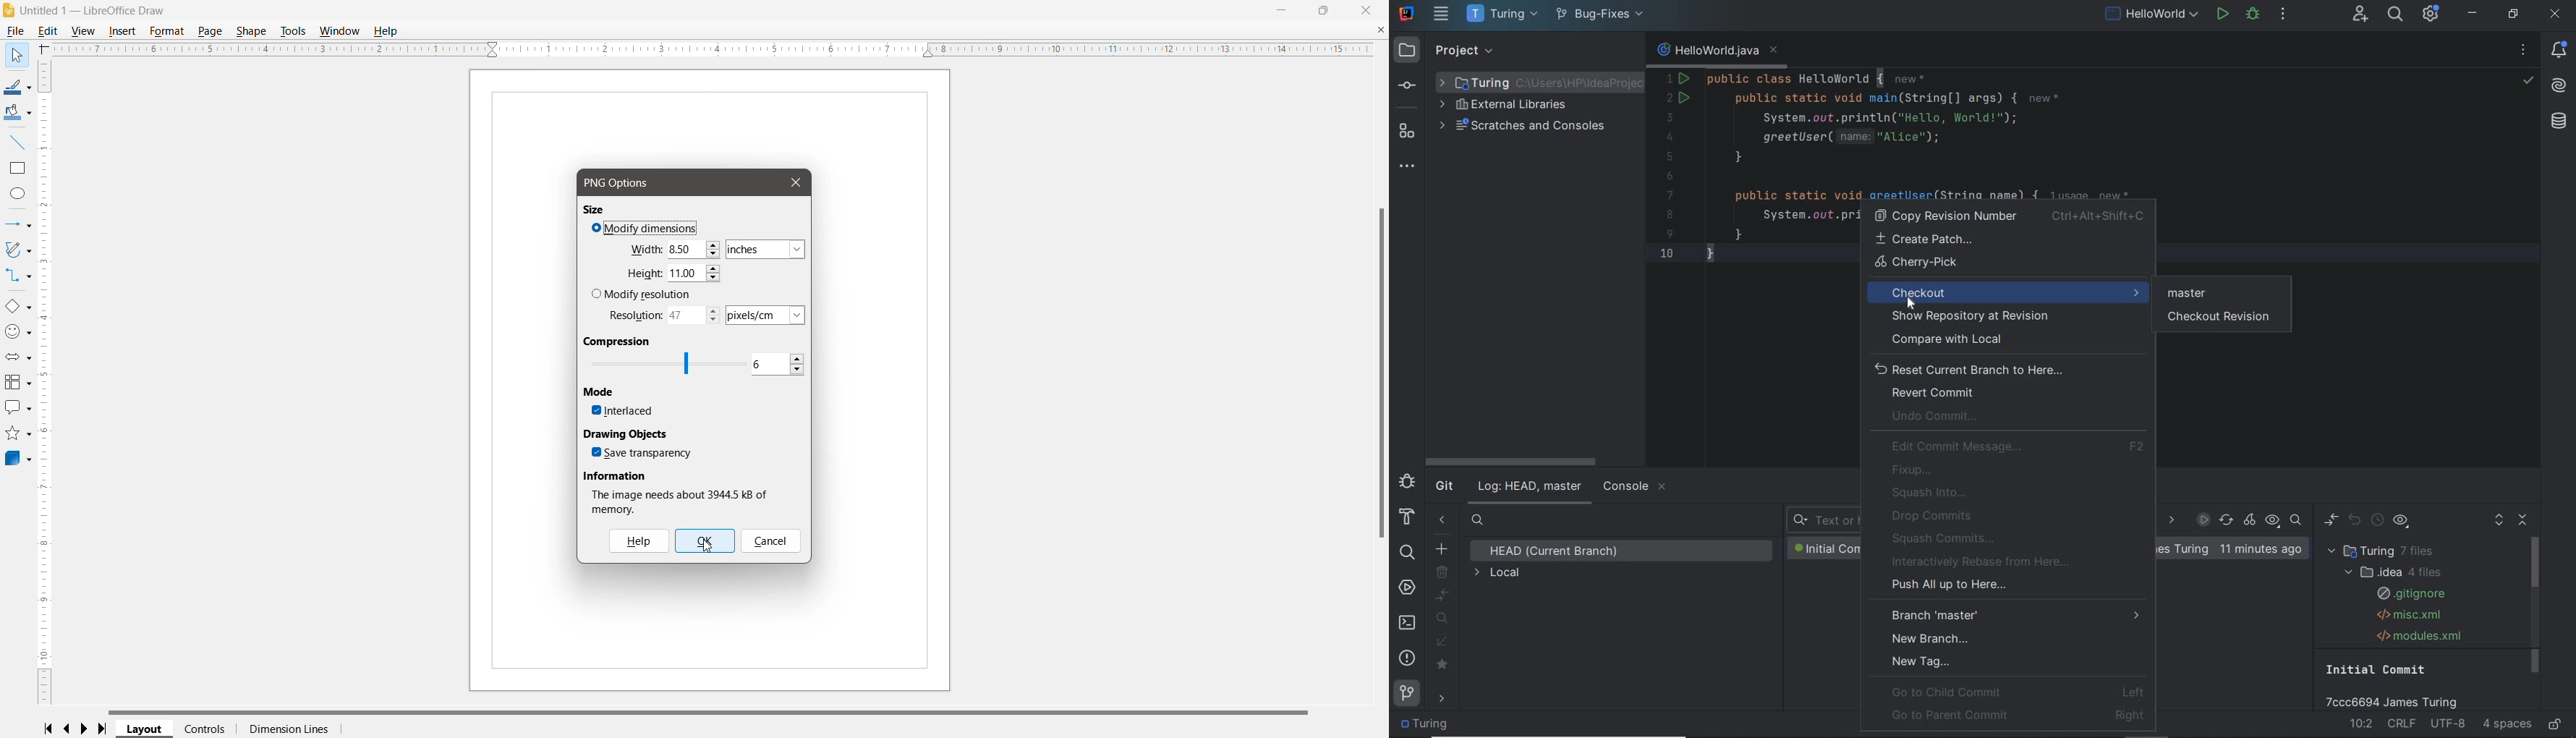  What do you see at coordinates (1932, 638) in the screenshot?
I see `new branch` at bounding box center [1932, 638].